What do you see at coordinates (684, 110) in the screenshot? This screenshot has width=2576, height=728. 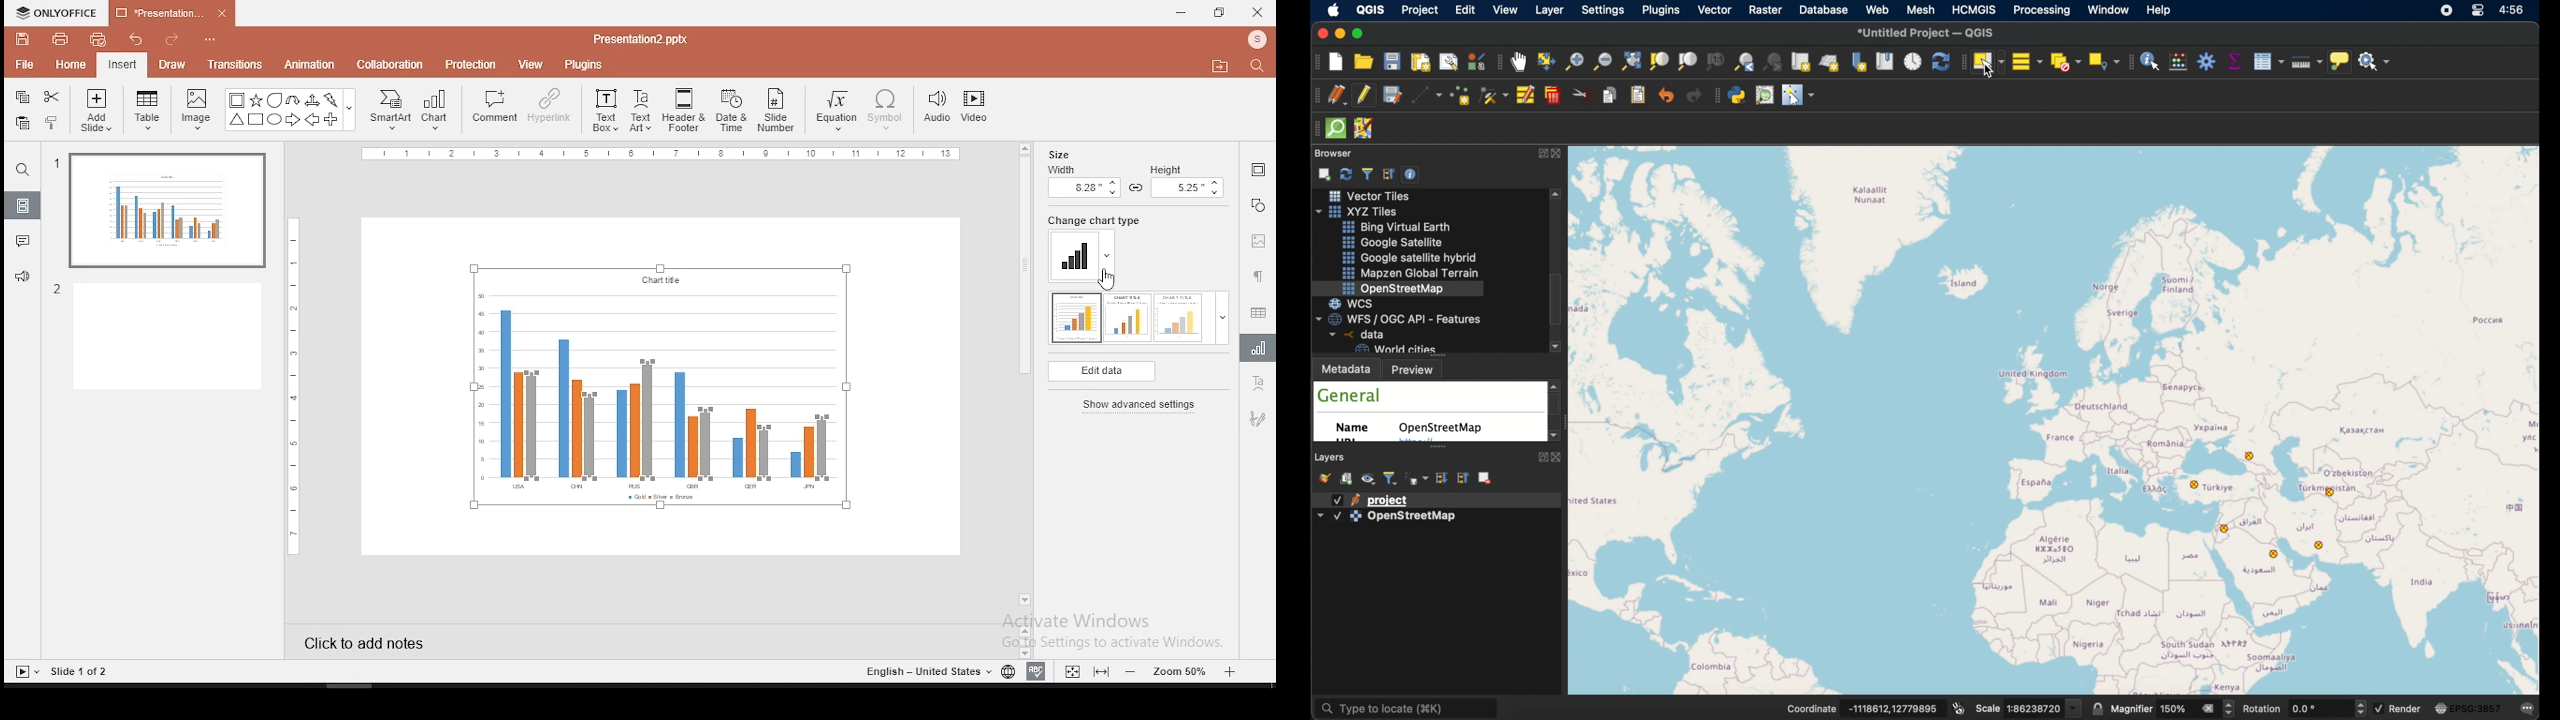 I see `header and footer` at bounding box center [684, 110].